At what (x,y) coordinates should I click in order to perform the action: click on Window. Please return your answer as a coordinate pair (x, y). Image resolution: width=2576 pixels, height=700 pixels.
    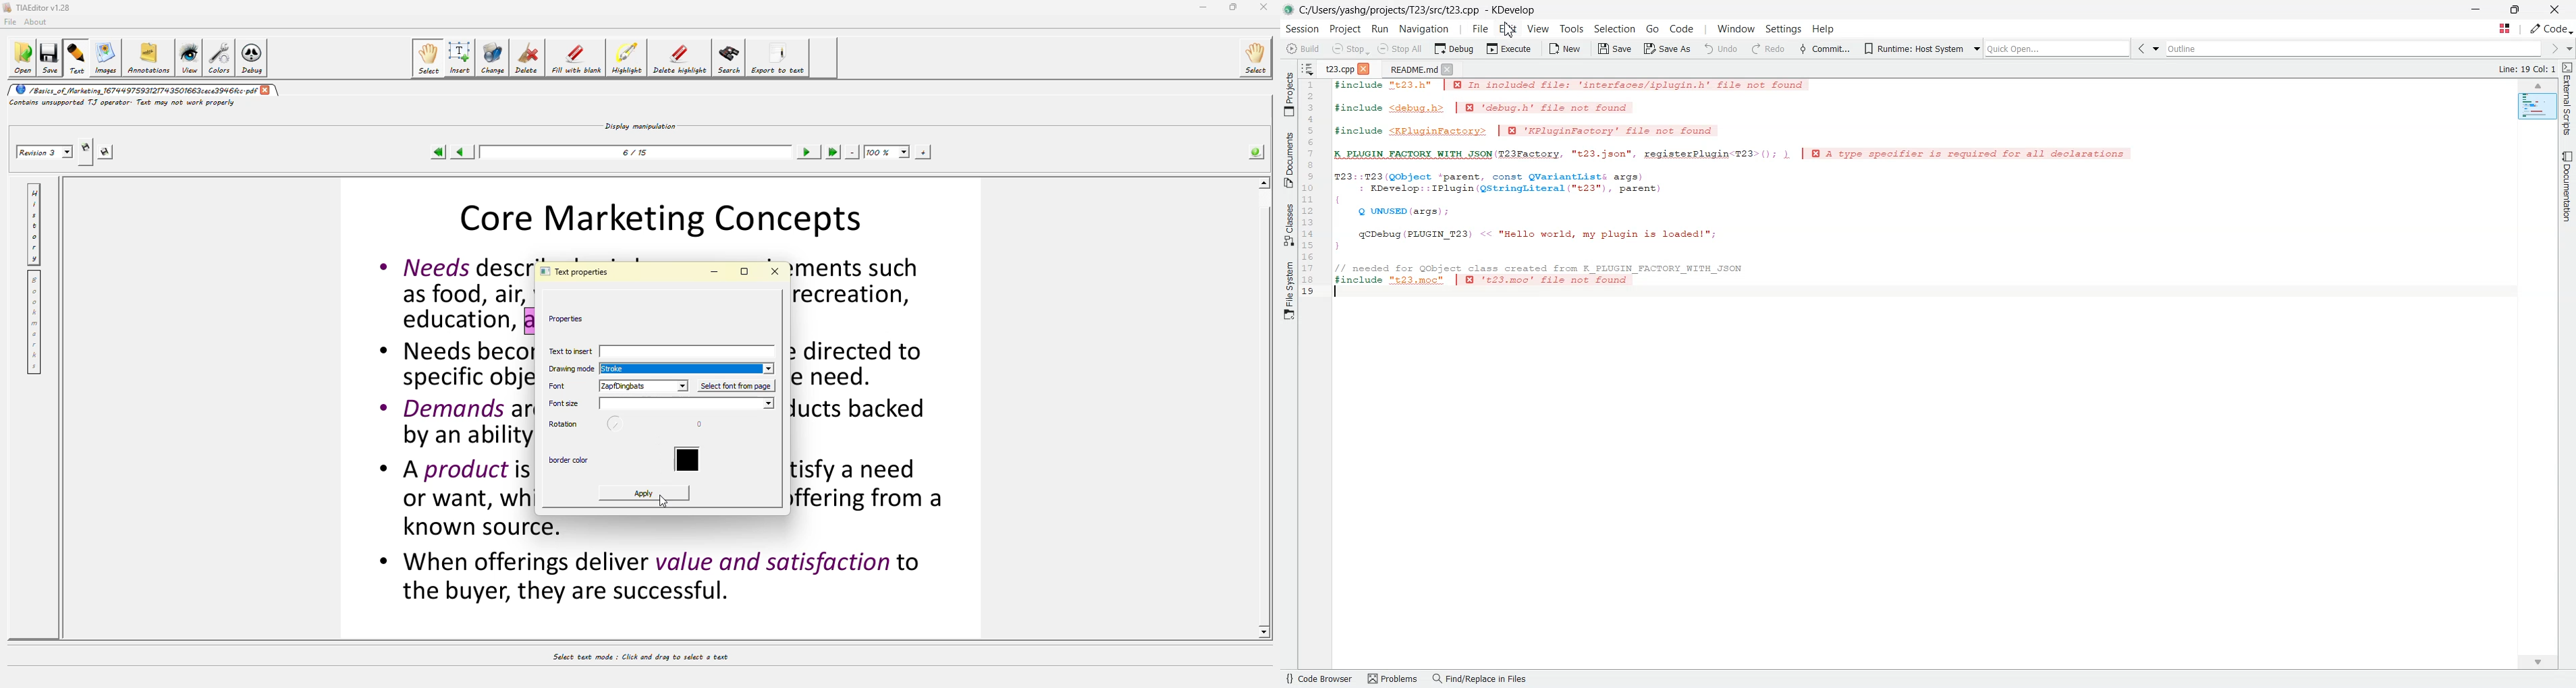
    Looking at the image, I should click on (1736, 29).